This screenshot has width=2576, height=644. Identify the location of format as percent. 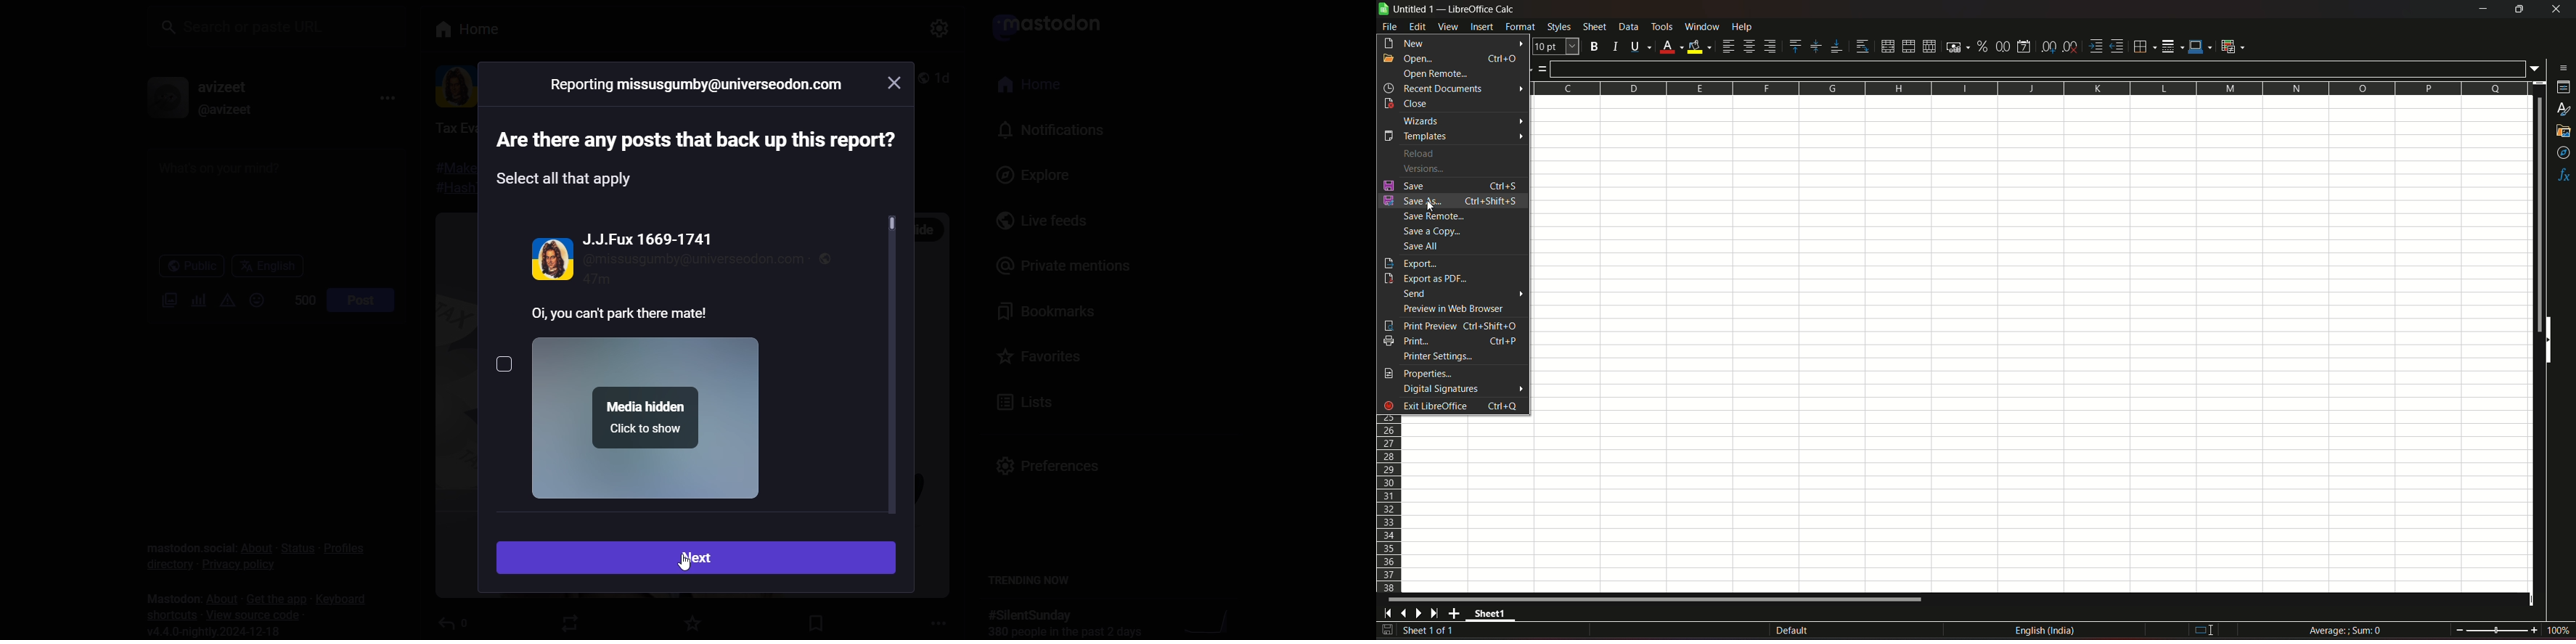
(1981, 47).